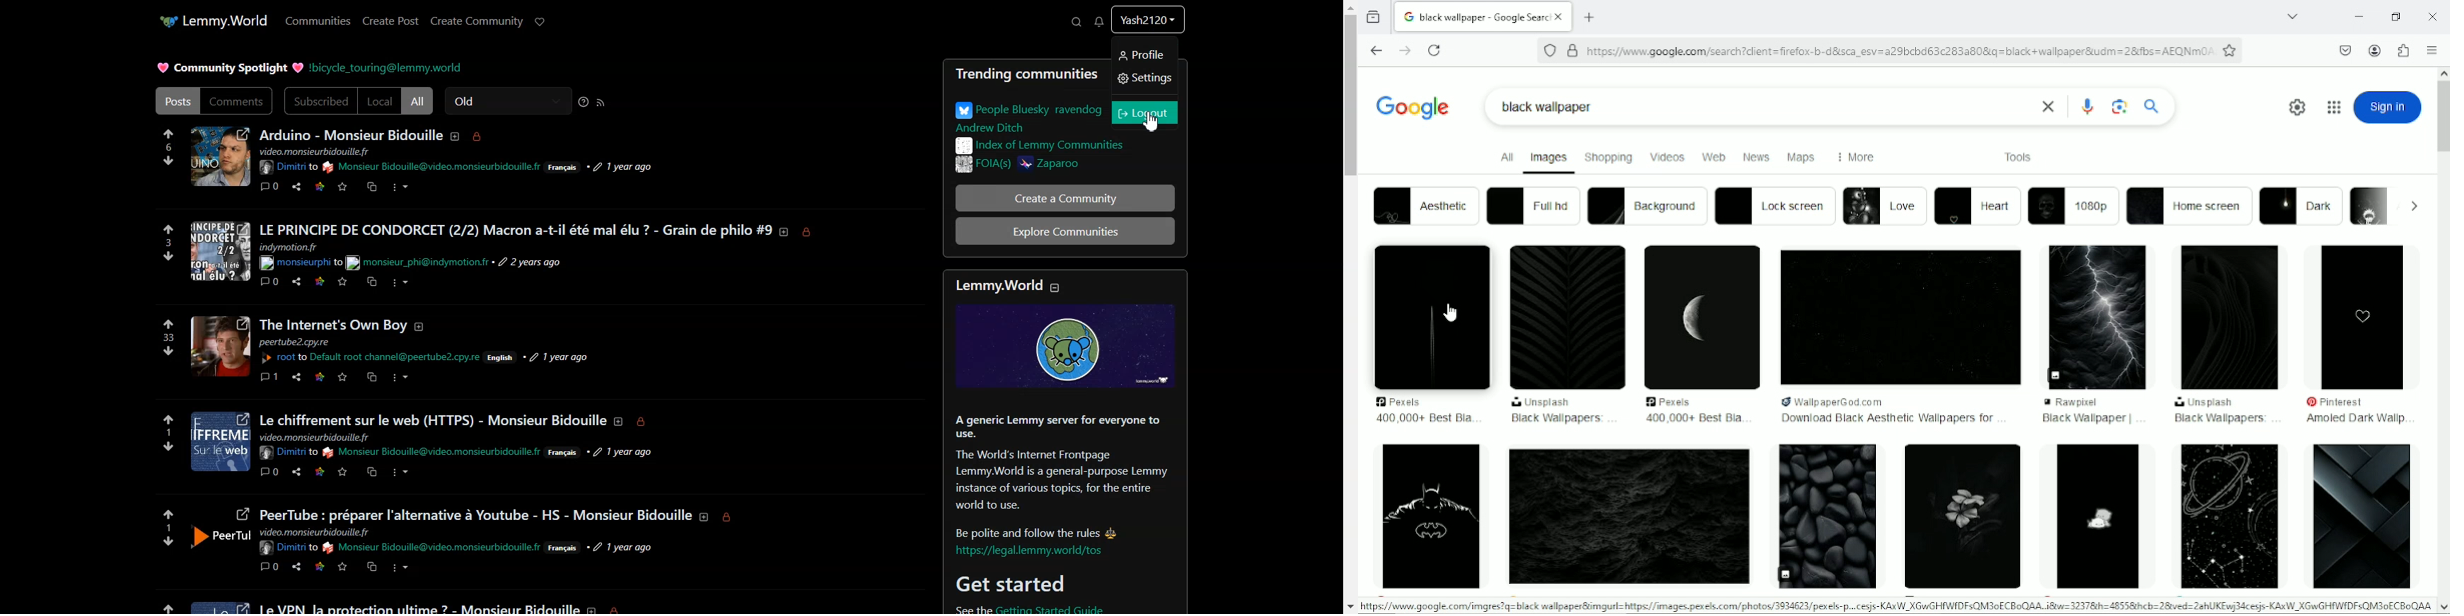  What do you see at coordinates (648, 424) in the screenshot?
I see `locked` at bounding box center [648, 424].